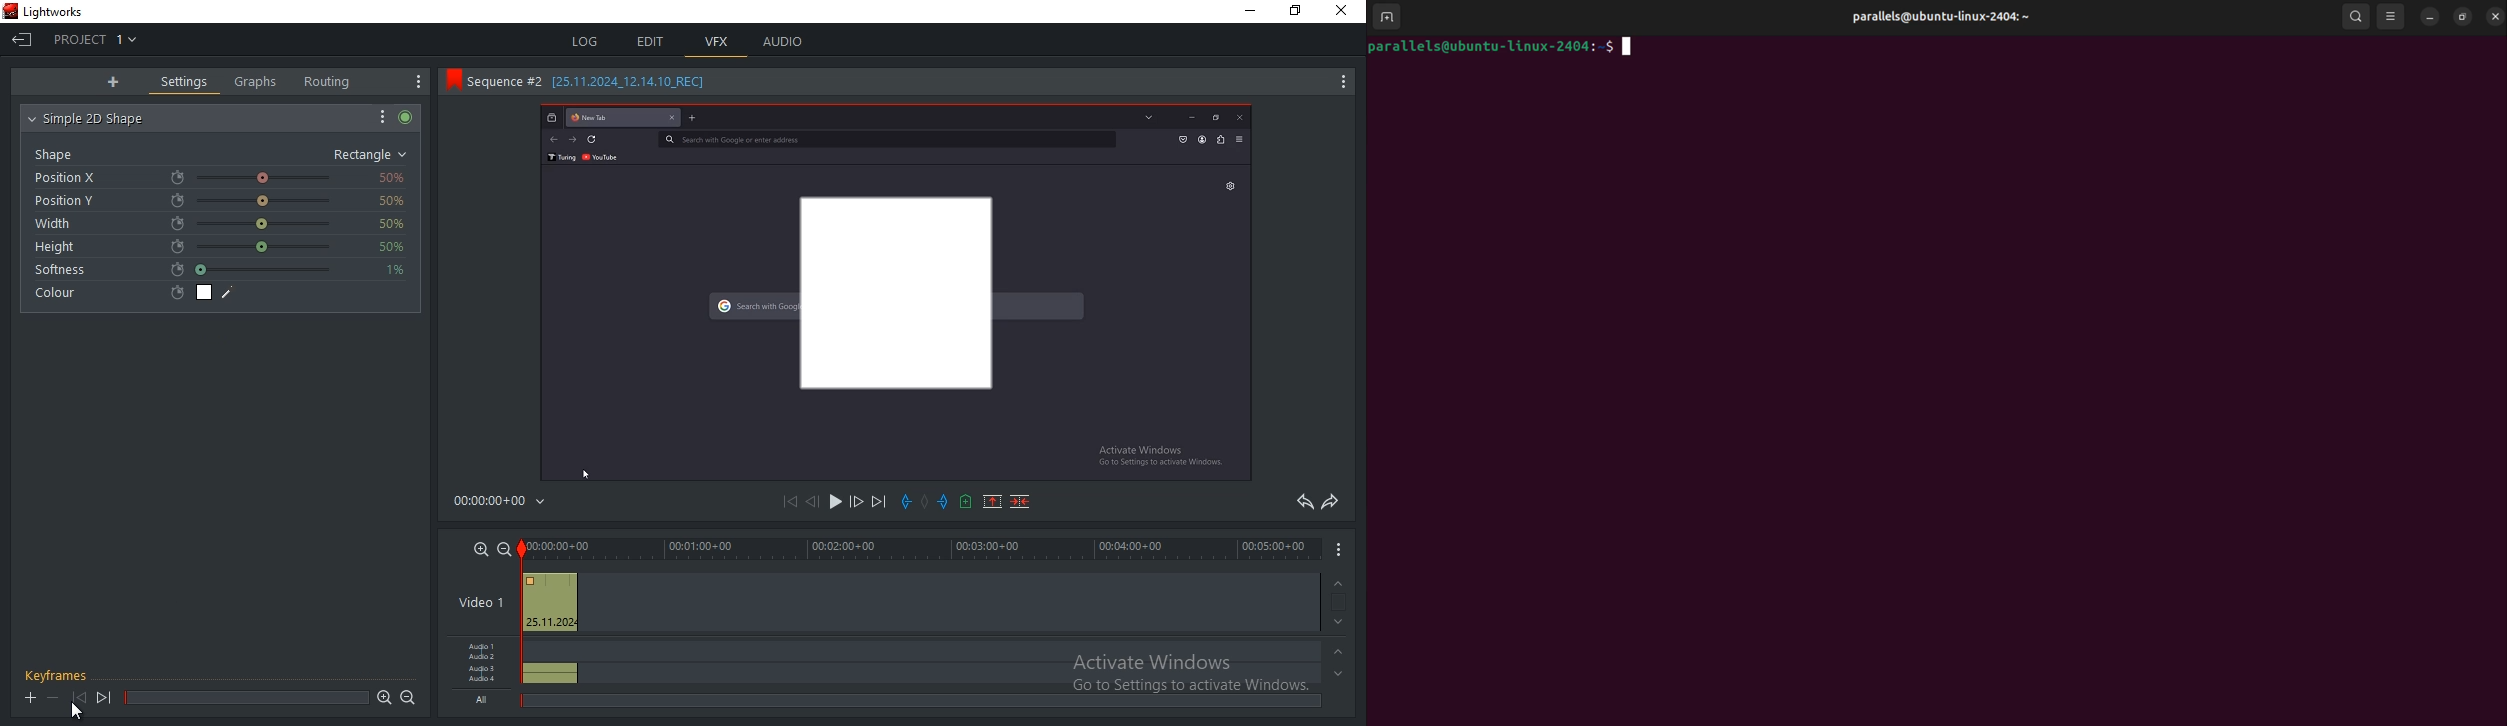 The width and height of the screenshot is (2520, 728). Describe the element at coordinates (219, 269) in the screenshot. I see `softness` at that location.